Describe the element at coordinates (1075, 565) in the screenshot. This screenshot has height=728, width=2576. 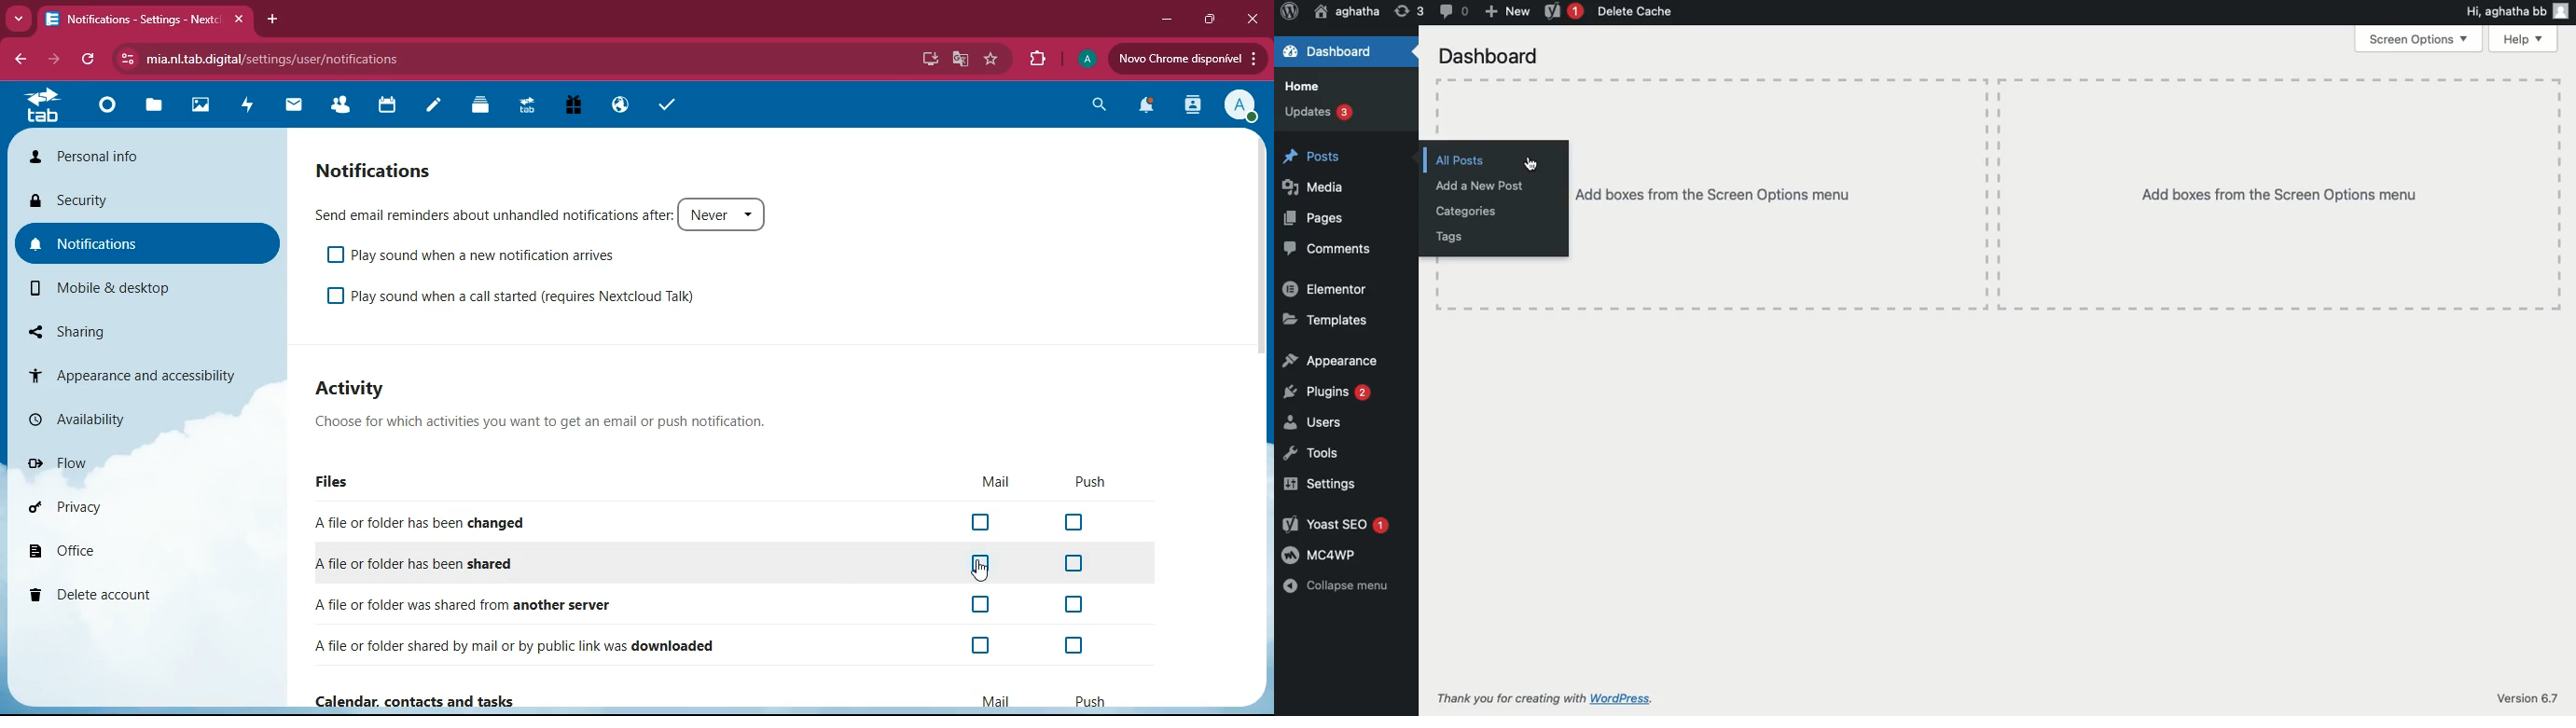
I see `off` at that location.